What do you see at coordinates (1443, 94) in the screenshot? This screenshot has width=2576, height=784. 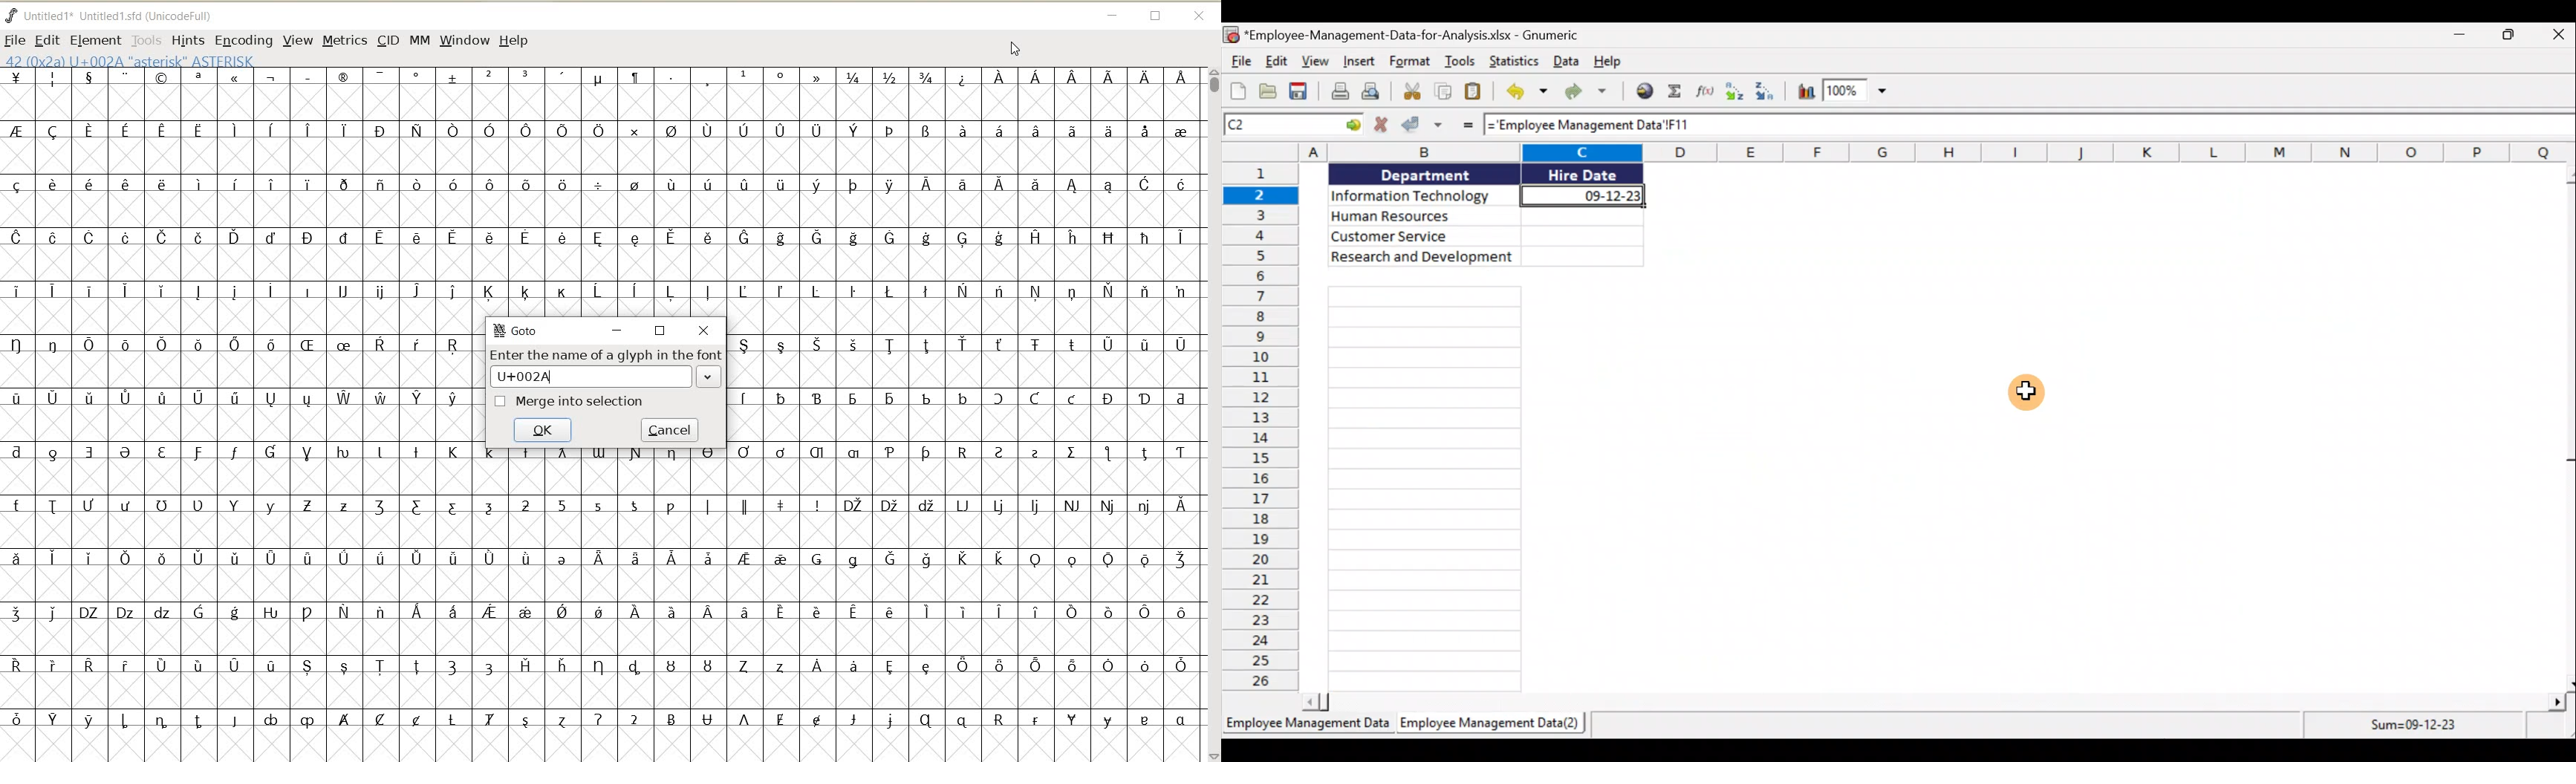 I see `Copy selection` at bounding box center [1443, 94].